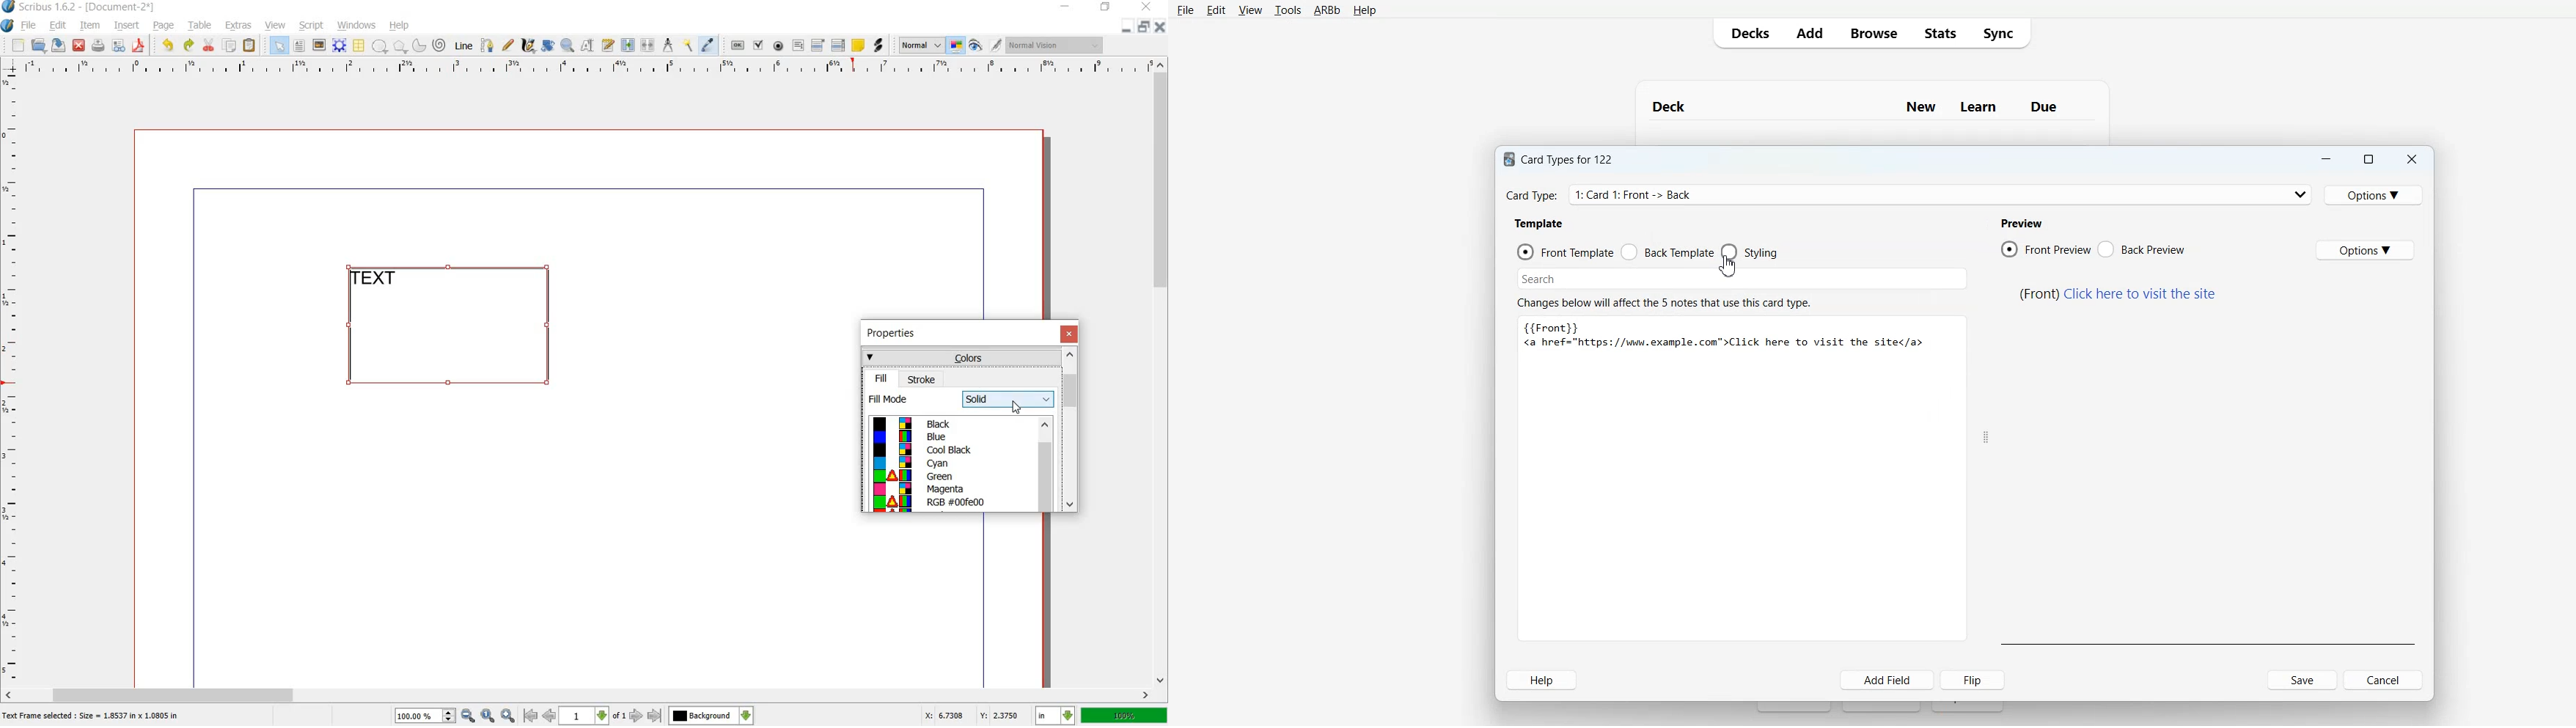 The width and height of the screenshot is (2576, 728). I want to click on cursor, so click(1016, 407).